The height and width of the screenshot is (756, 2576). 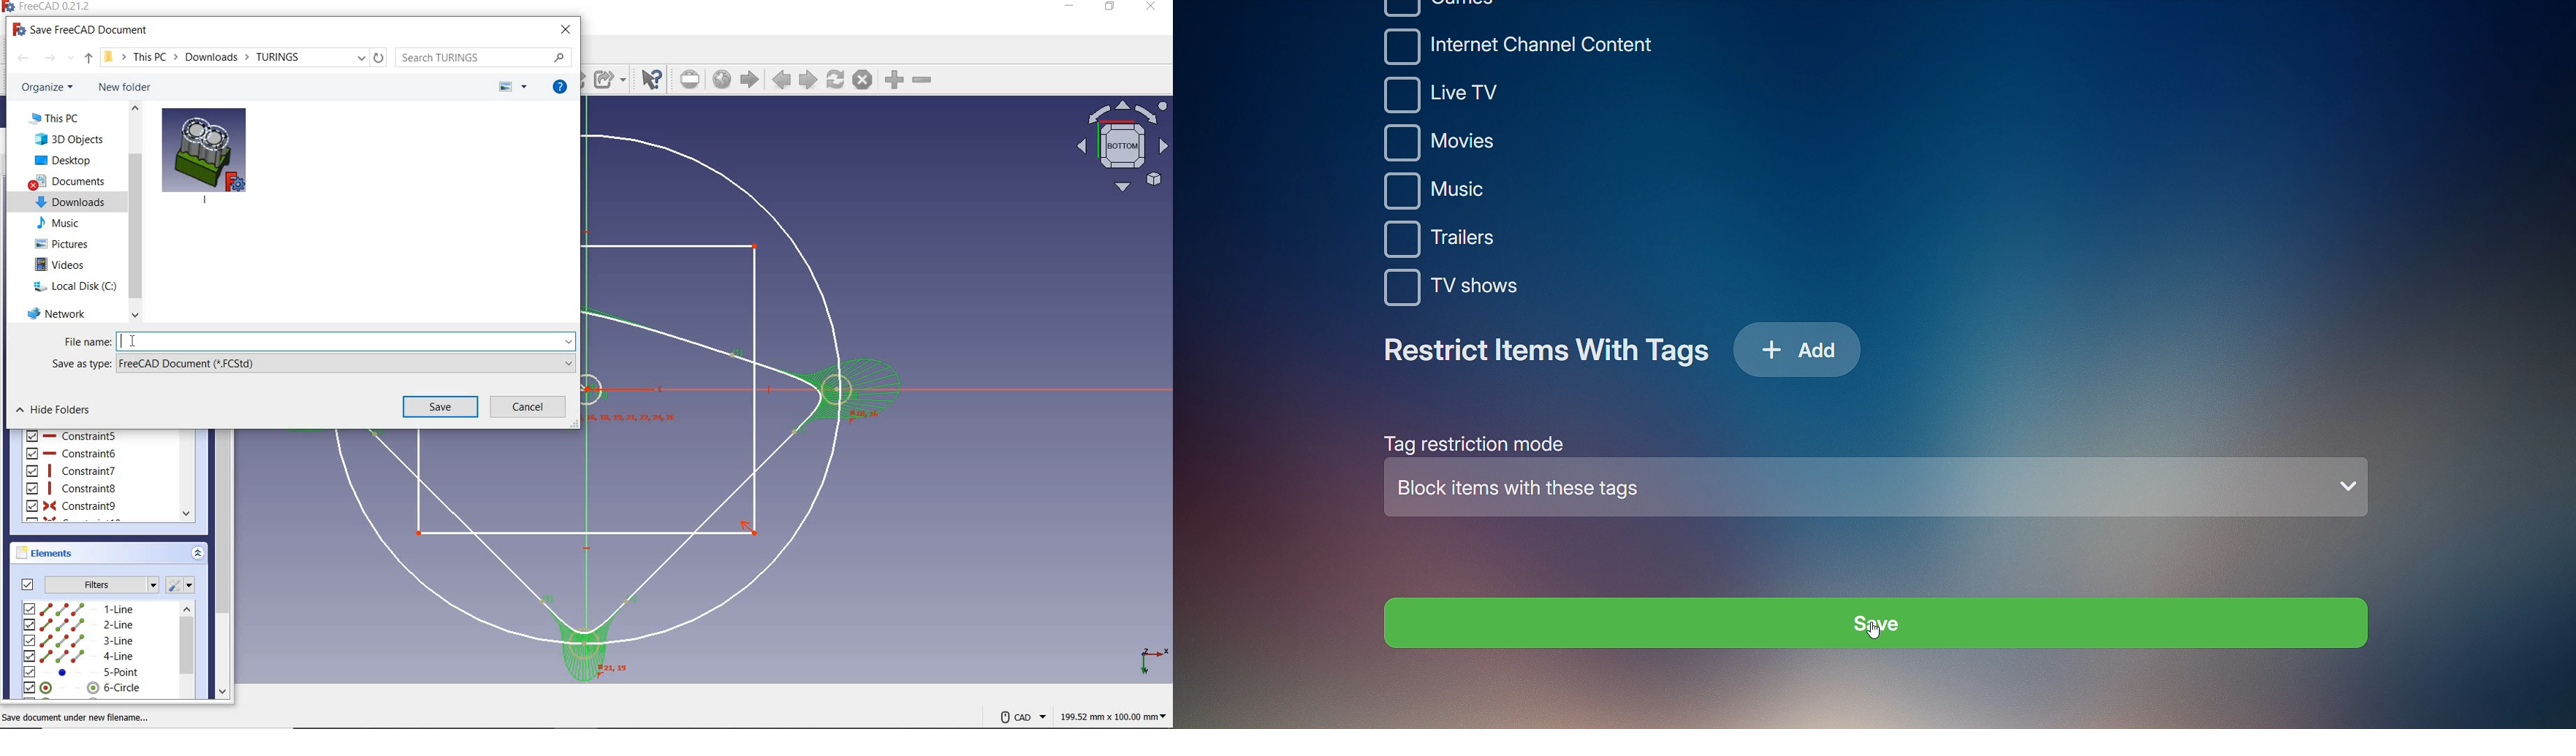 I want to click on xyz plane, so click(x=1149, y=658).